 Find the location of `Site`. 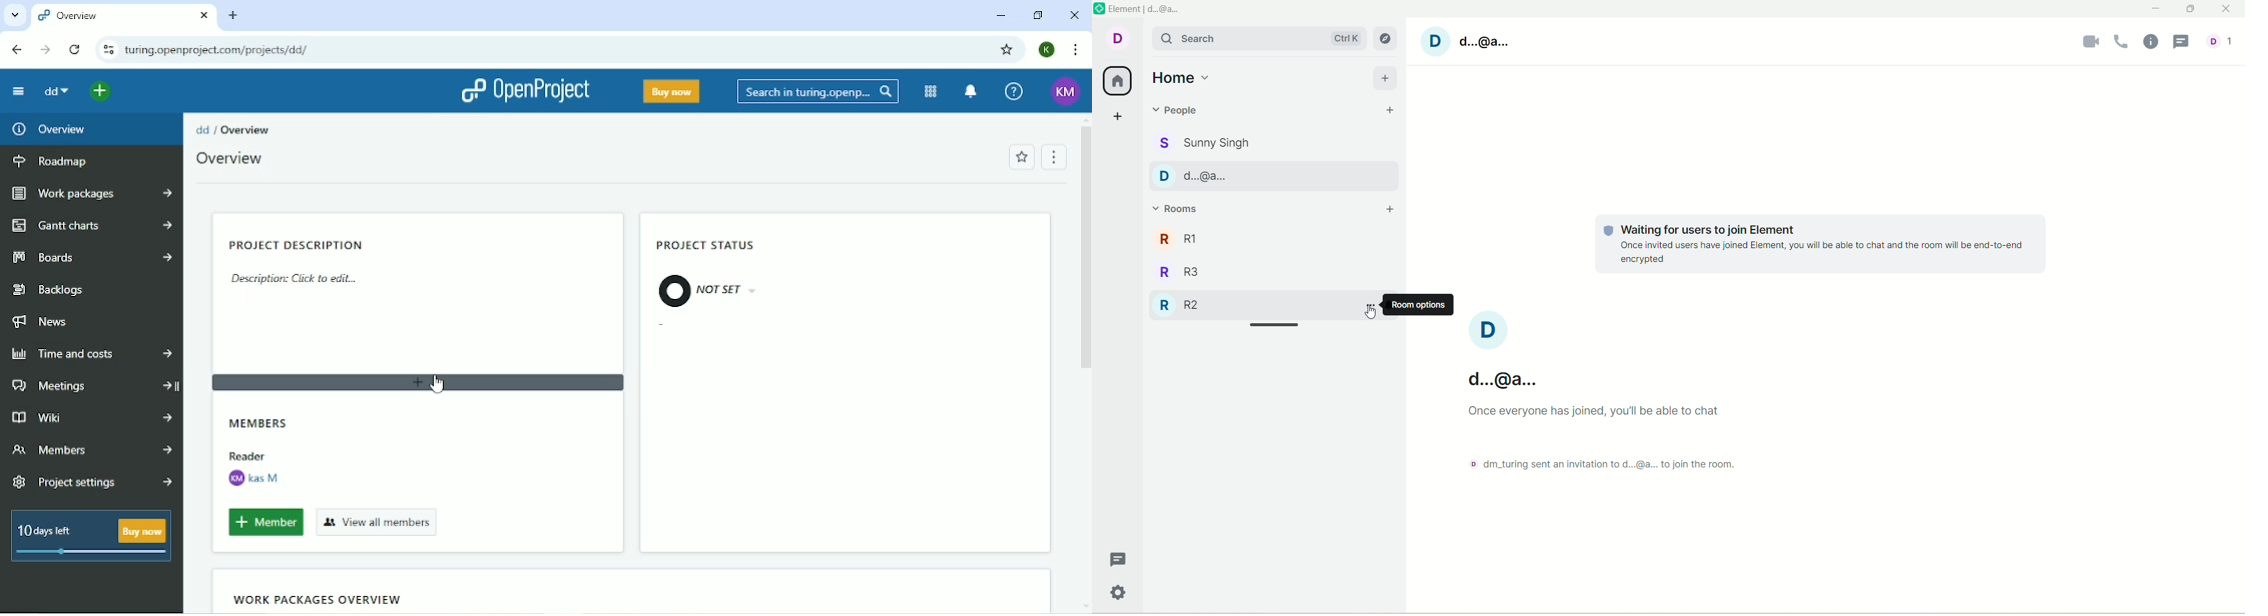

Site is located at coordinates (219, 50).